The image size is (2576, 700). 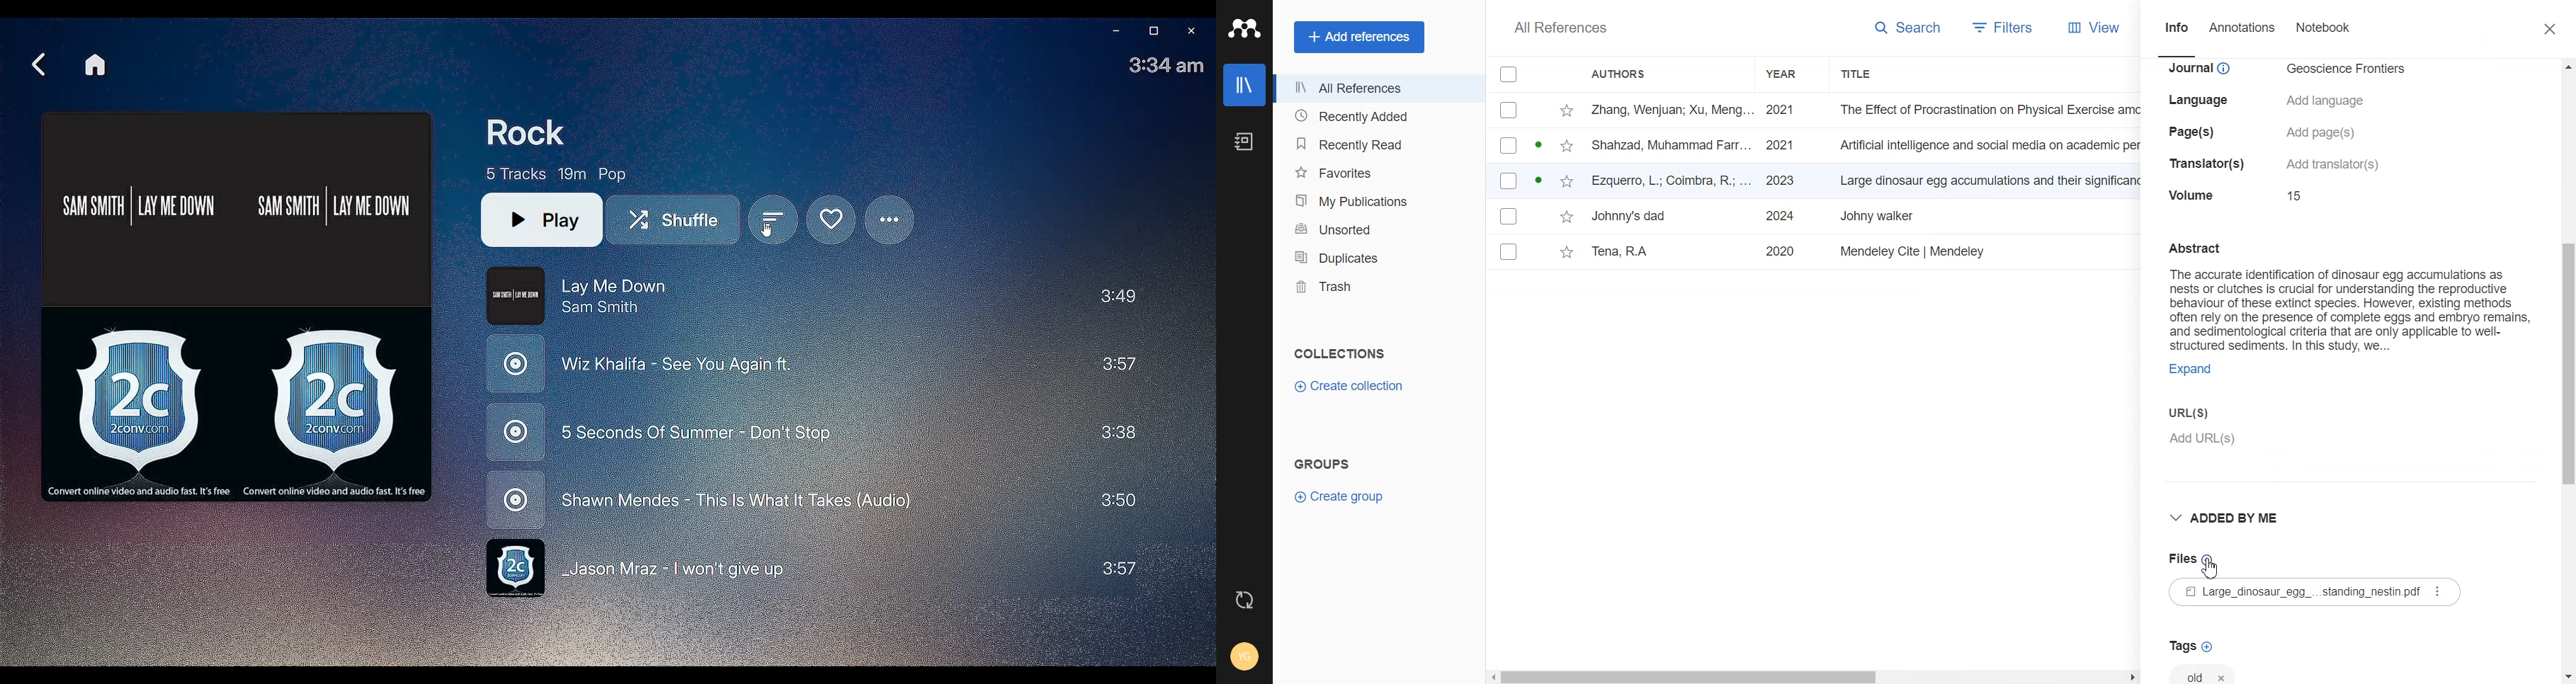 What do you see at coordinates (1377, 173) in the screenshot?
I see `Favorites` at bounding box center [1377, 173].